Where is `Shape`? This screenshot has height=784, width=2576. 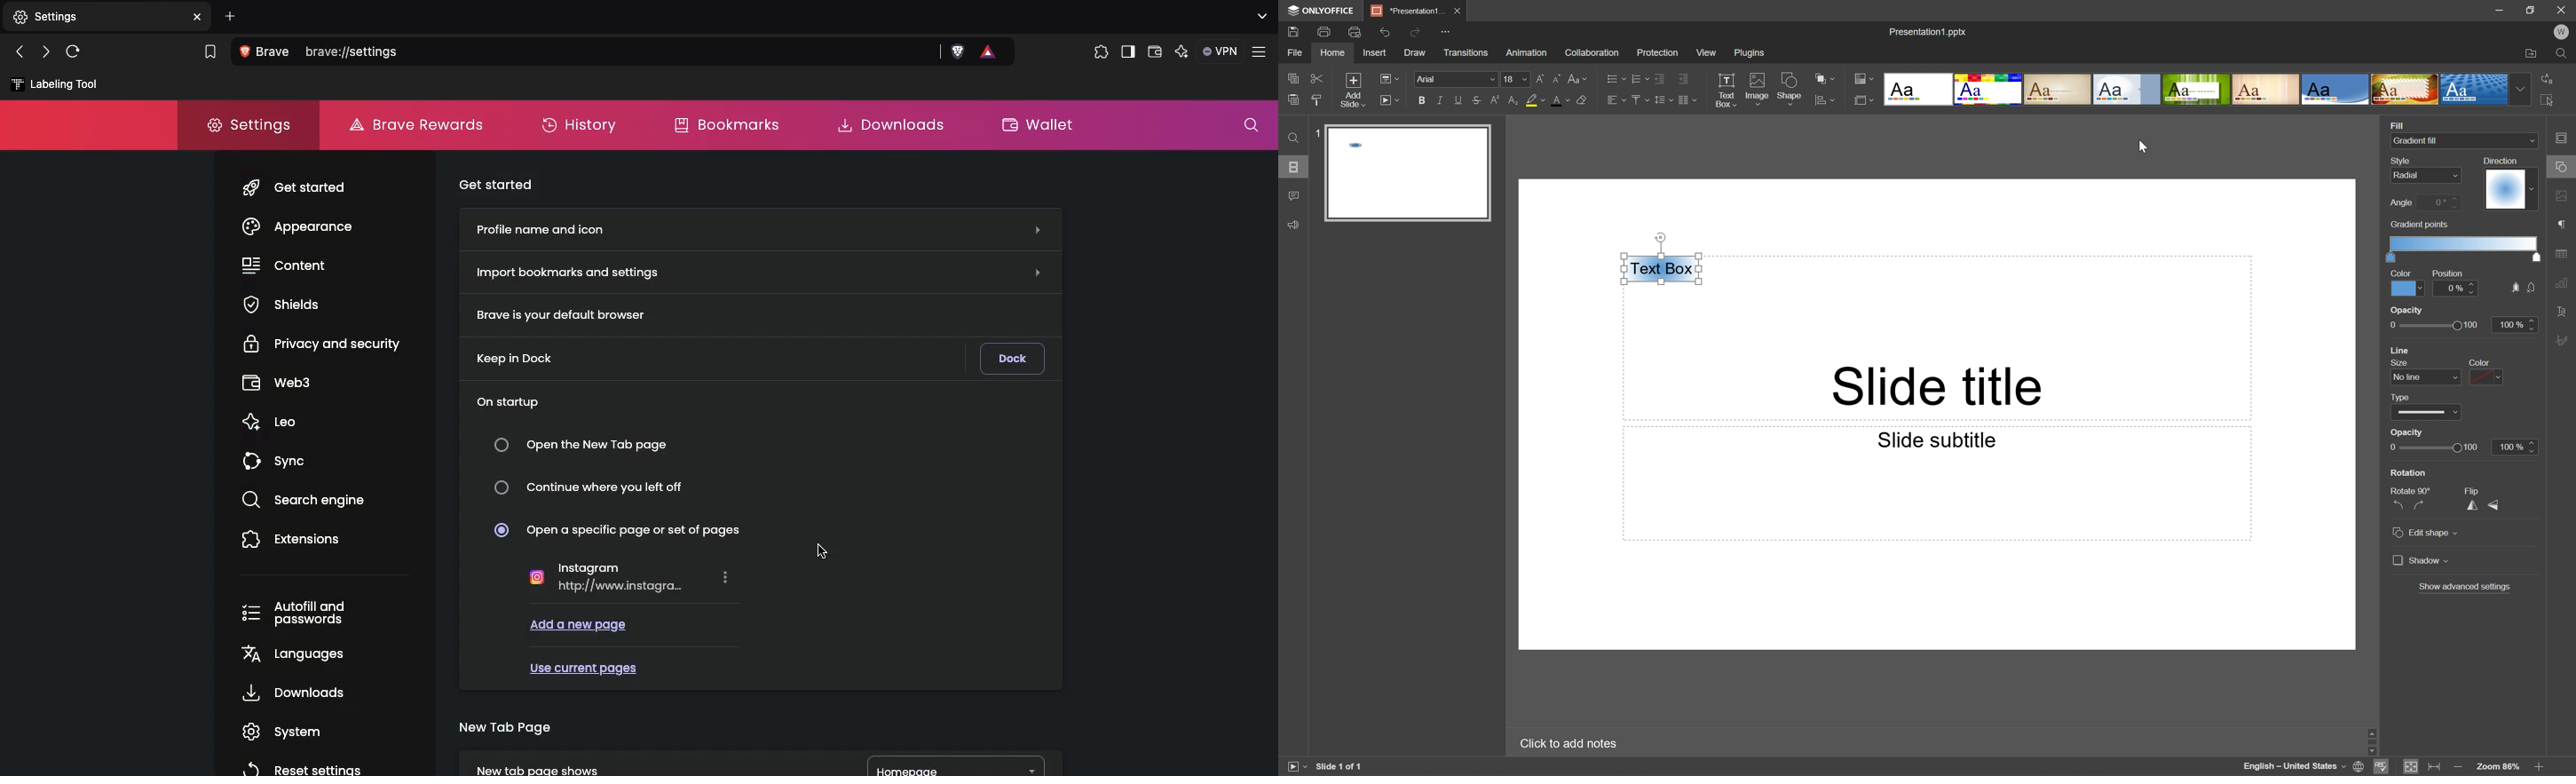
Shape is located at coordinates (1789, 89).